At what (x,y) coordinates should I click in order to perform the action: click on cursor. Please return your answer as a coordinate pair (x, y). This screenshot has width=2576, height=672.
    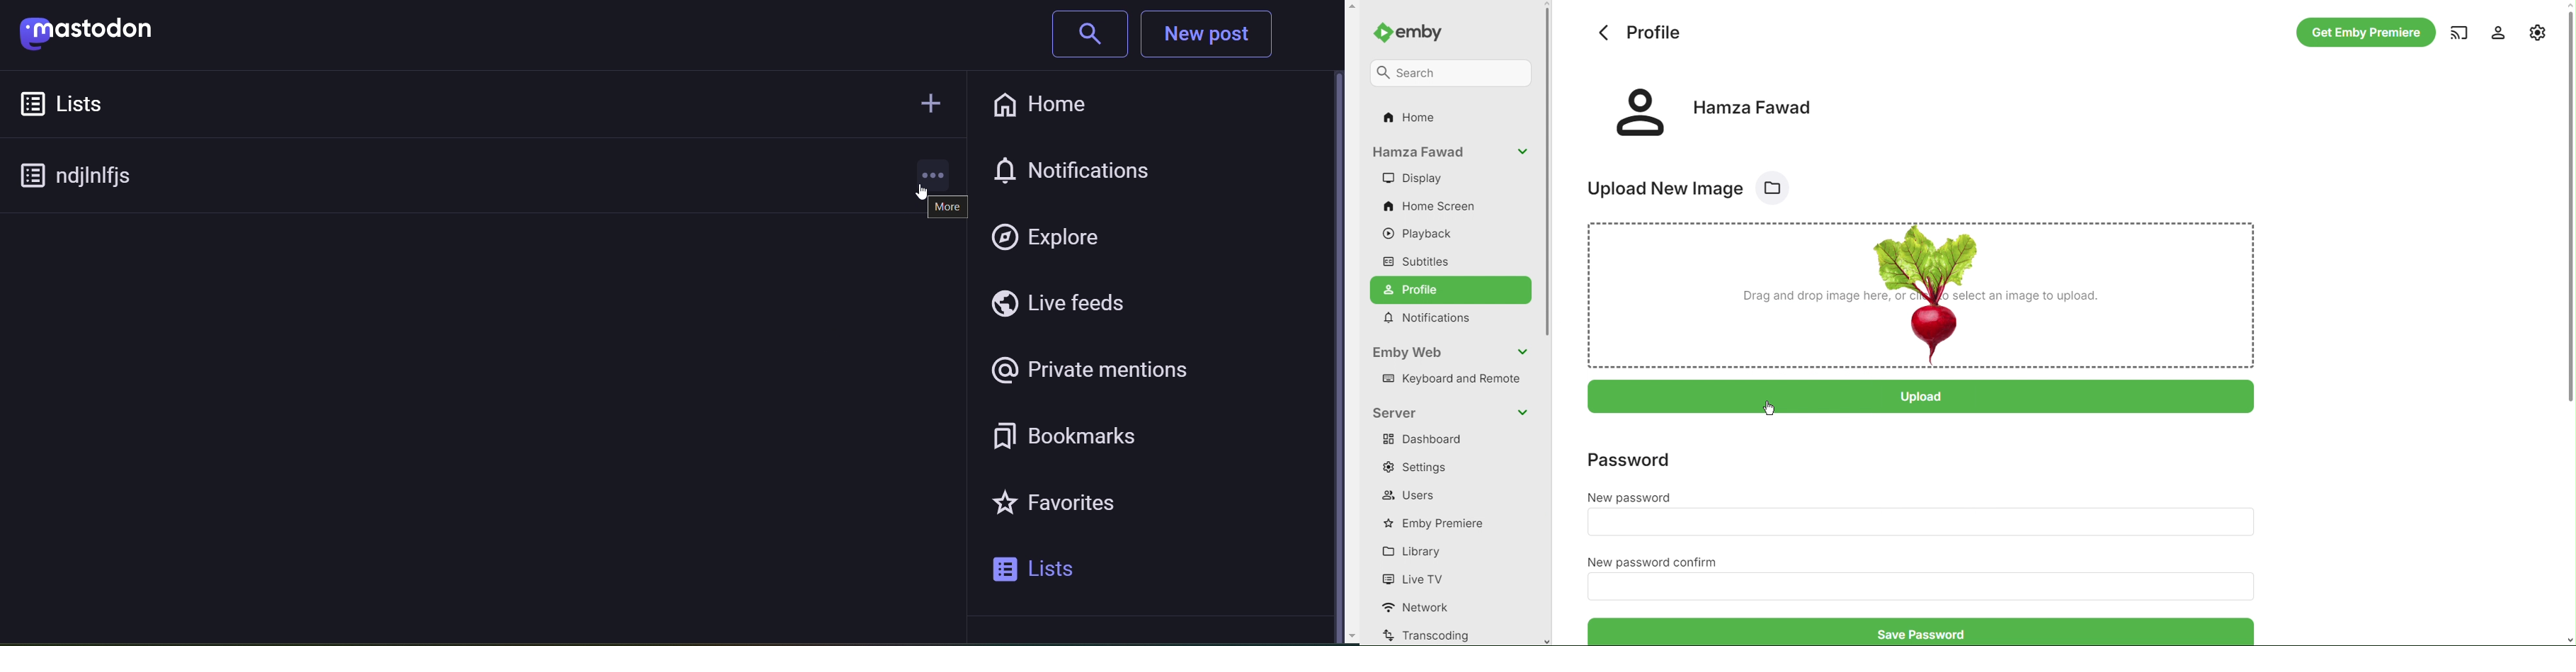
    Looking at the image, I should click on (911, 196).